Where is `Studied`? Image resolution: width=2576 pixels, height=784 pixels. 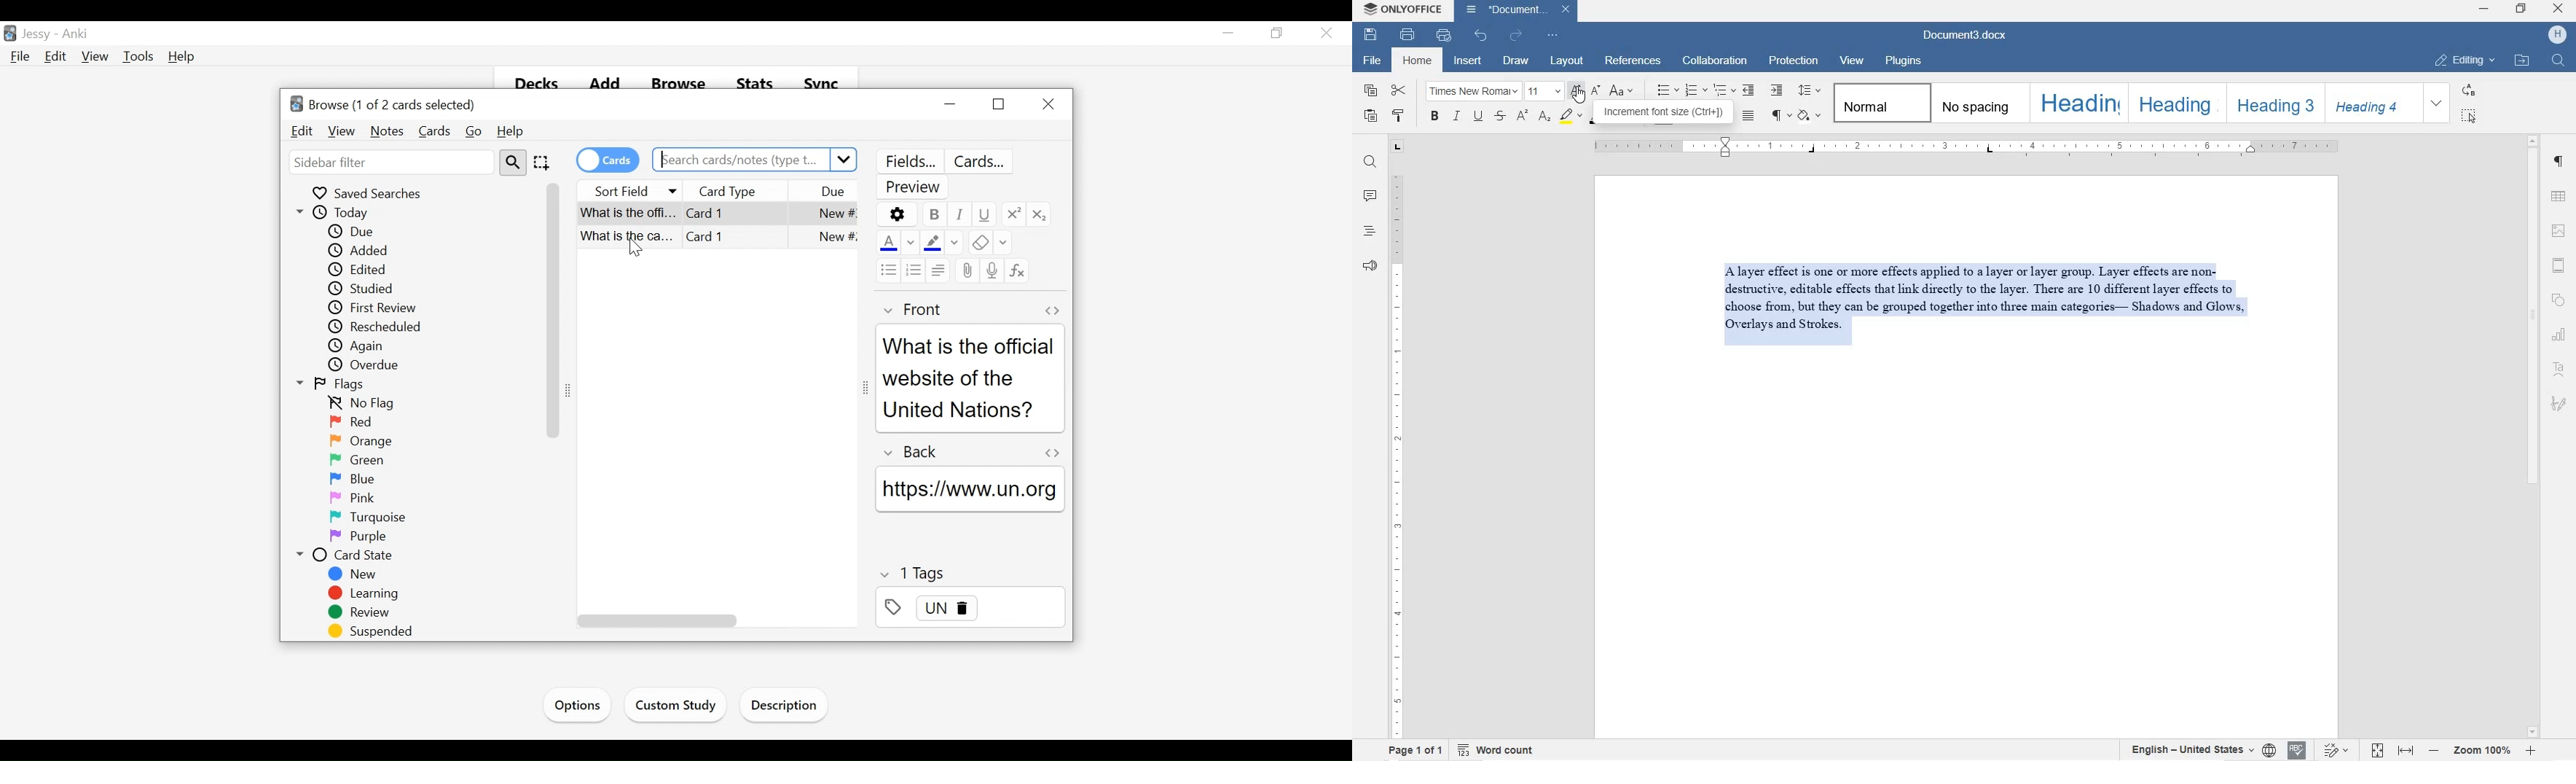 Studied is located at coordinates (377, 290).